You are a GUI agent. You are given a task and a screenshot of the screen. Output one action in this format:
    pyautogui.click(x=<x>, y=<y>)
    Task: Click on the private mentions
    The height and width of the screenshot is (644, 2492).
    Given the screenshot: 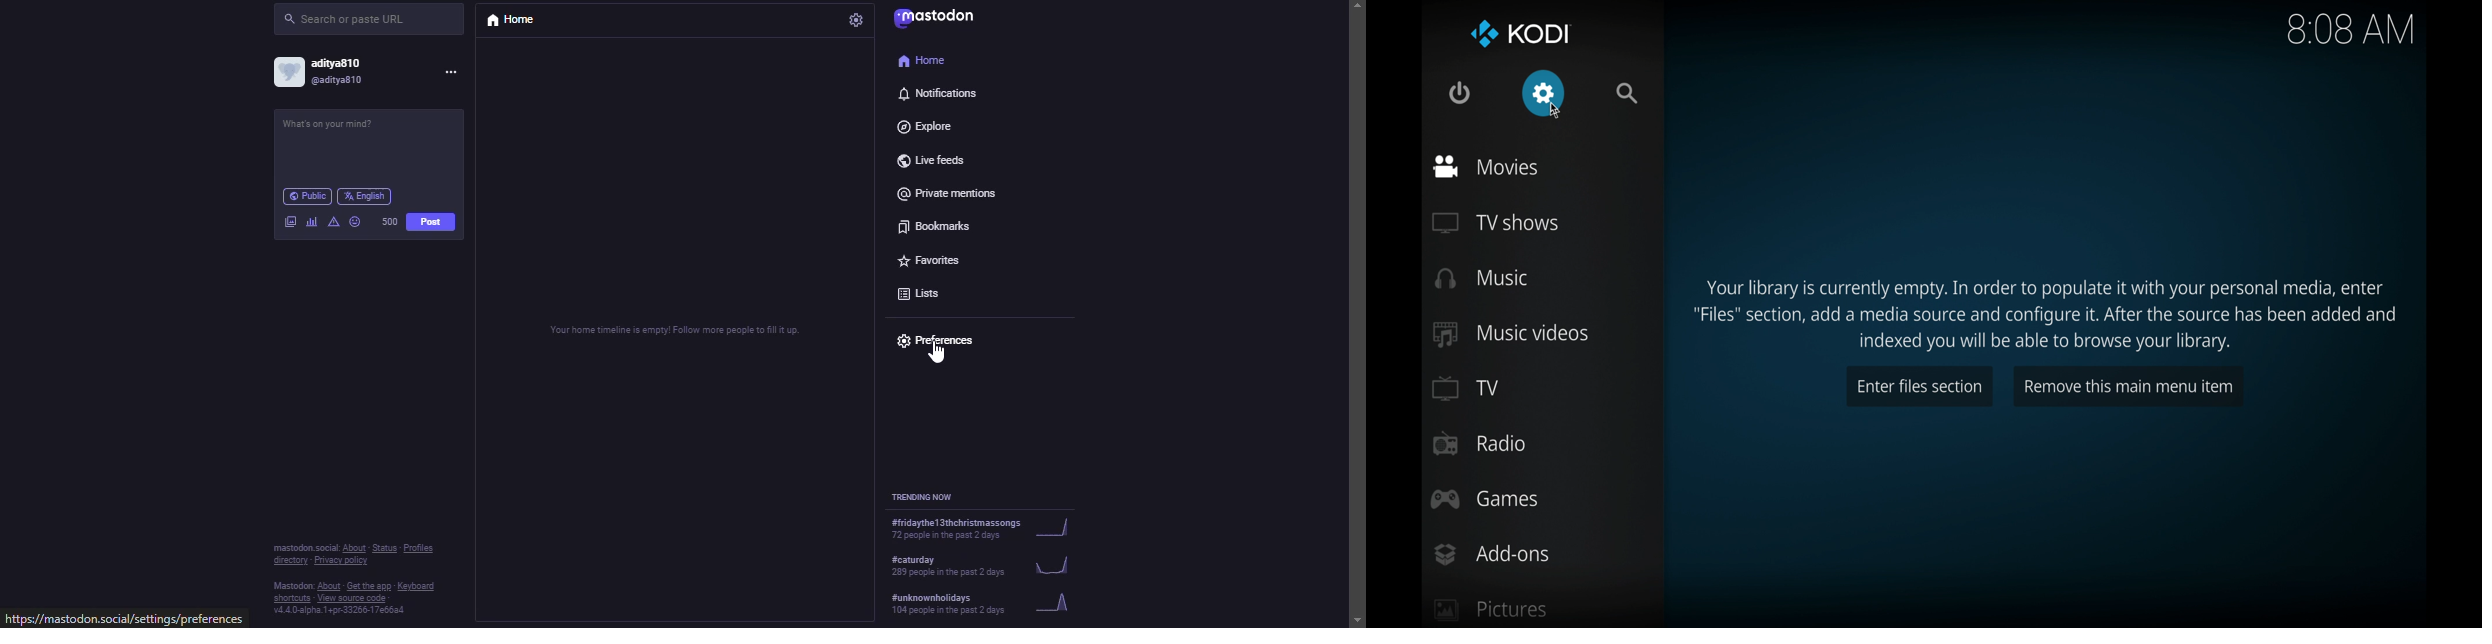 What is the action you would take?
    pyautogui.click(x=950, y=191)
    